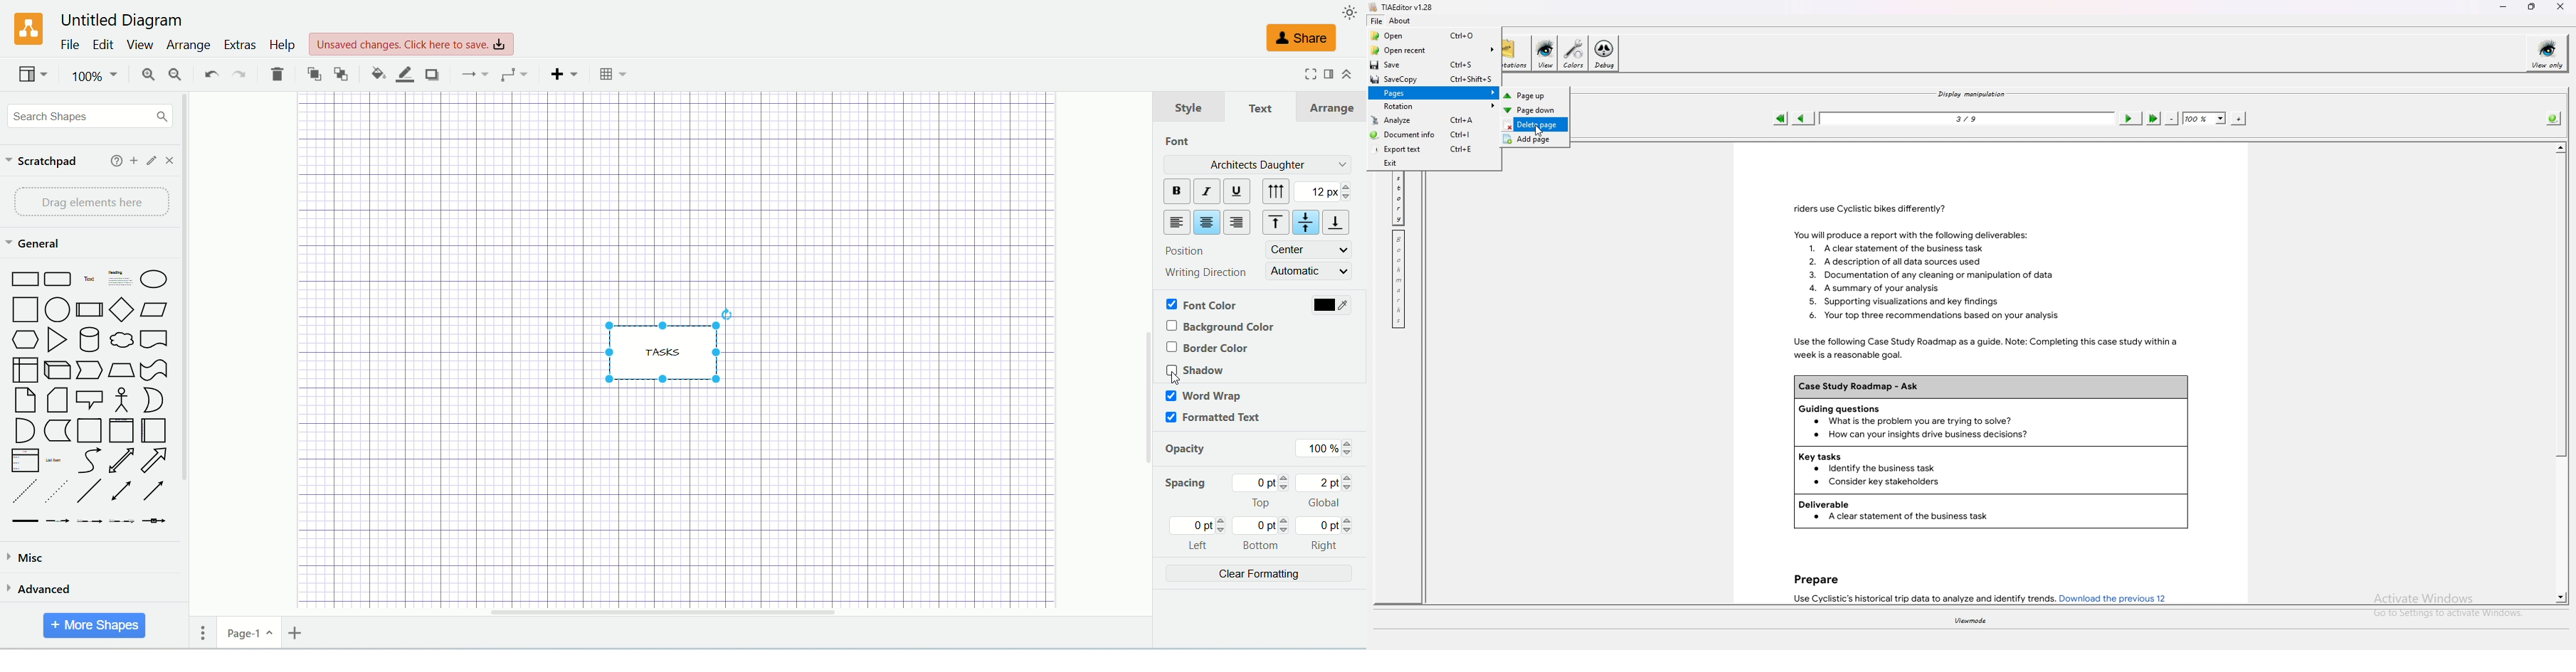  What do you see at coordinates (89, 371) in the screenshot?
I see `Step` at bounding box center [89, 371].